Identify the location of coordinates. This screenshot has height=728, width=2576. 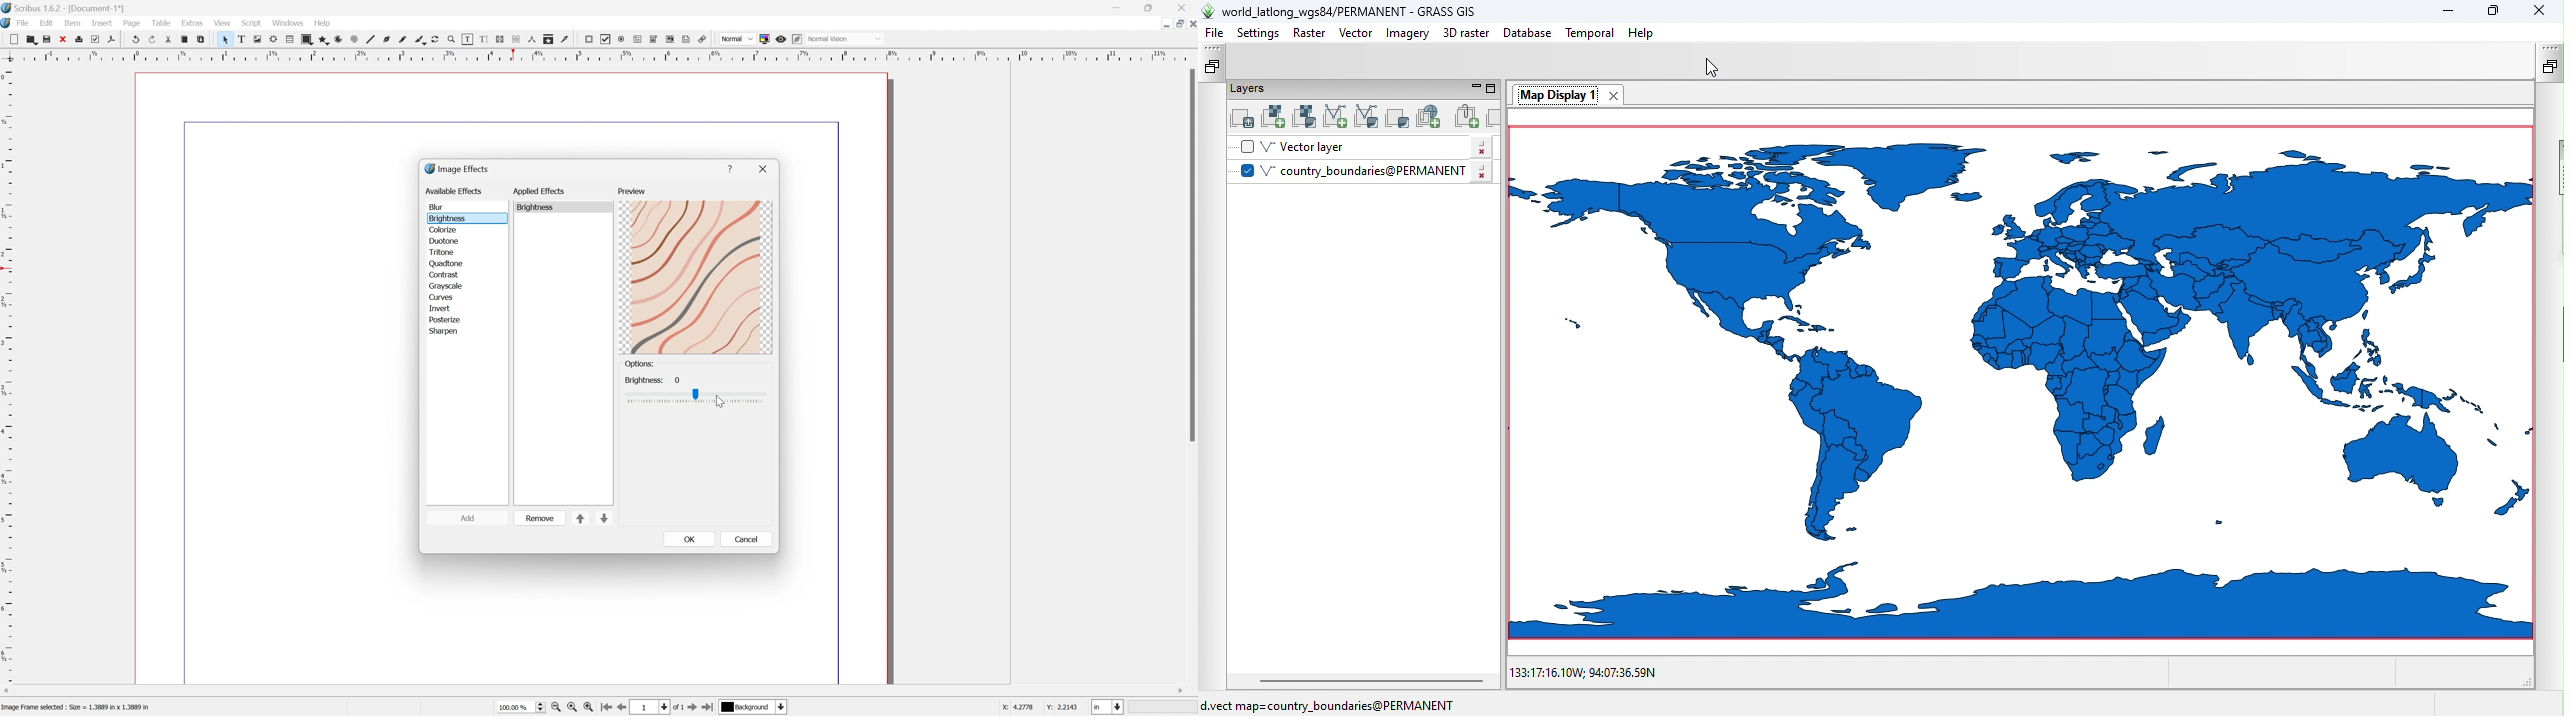
(1041, 709).